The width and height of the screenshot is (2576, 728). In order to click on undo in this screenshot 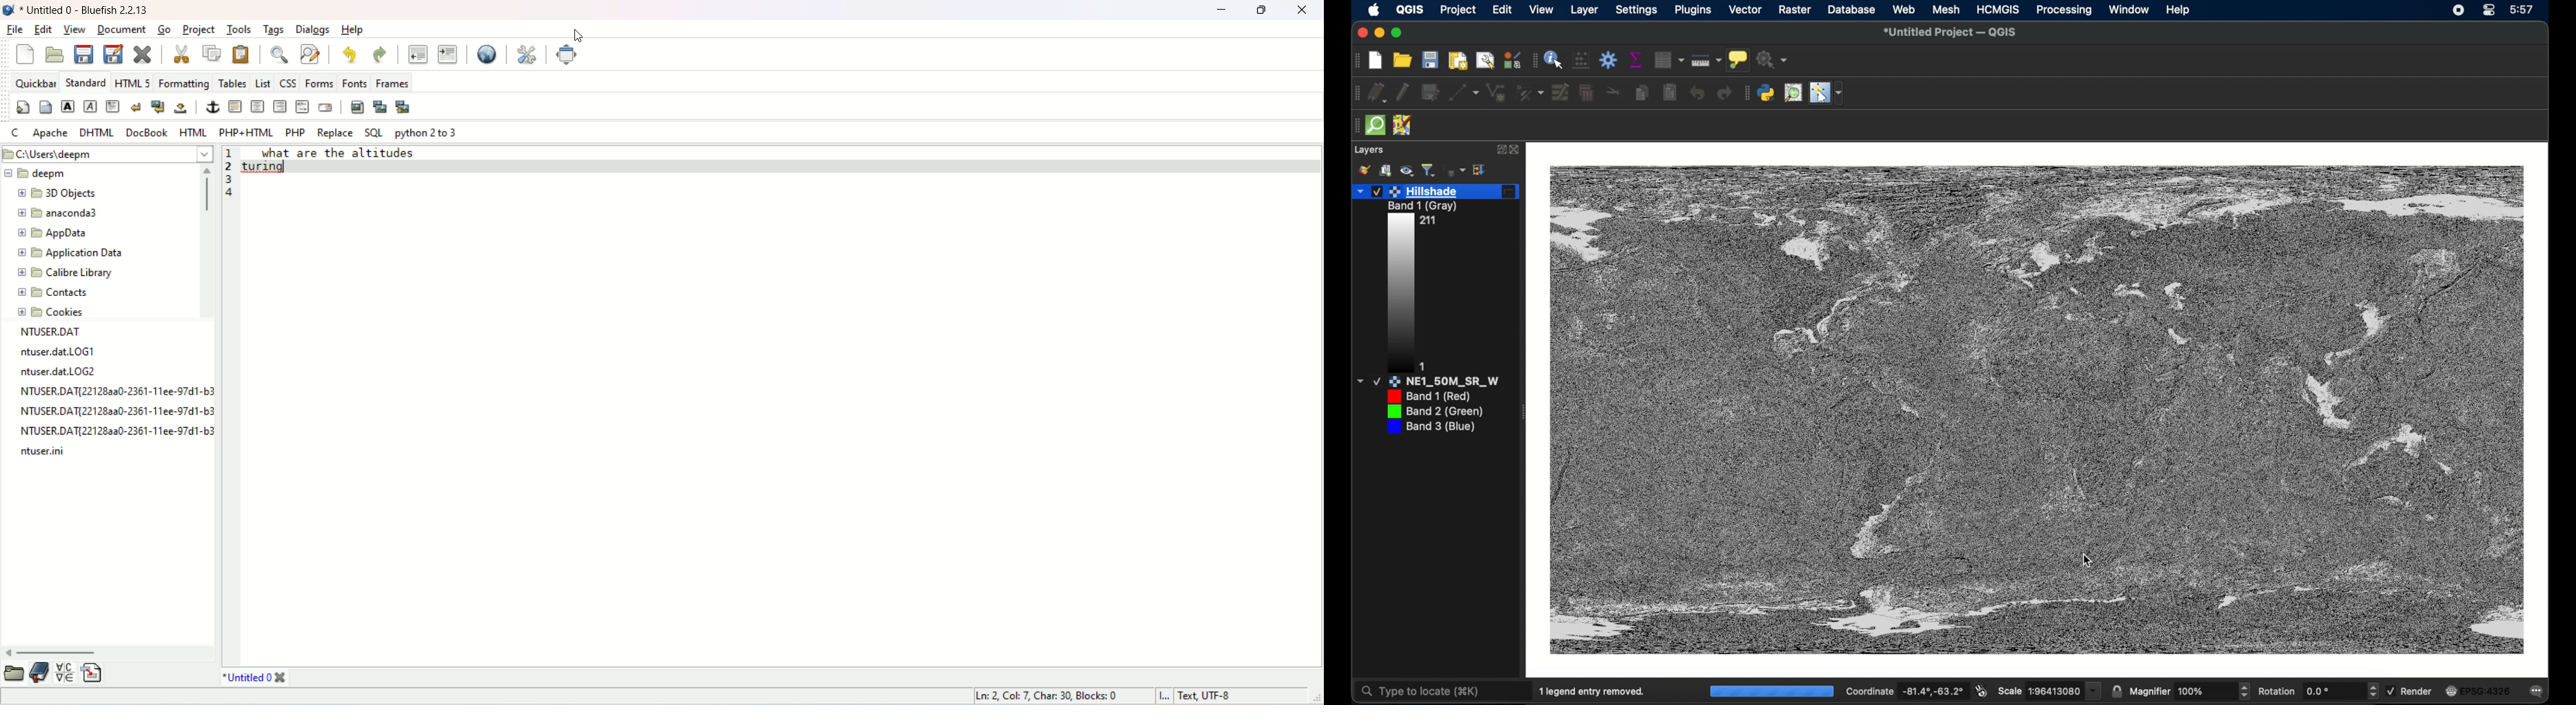, I will do `click(1697, 93)`.